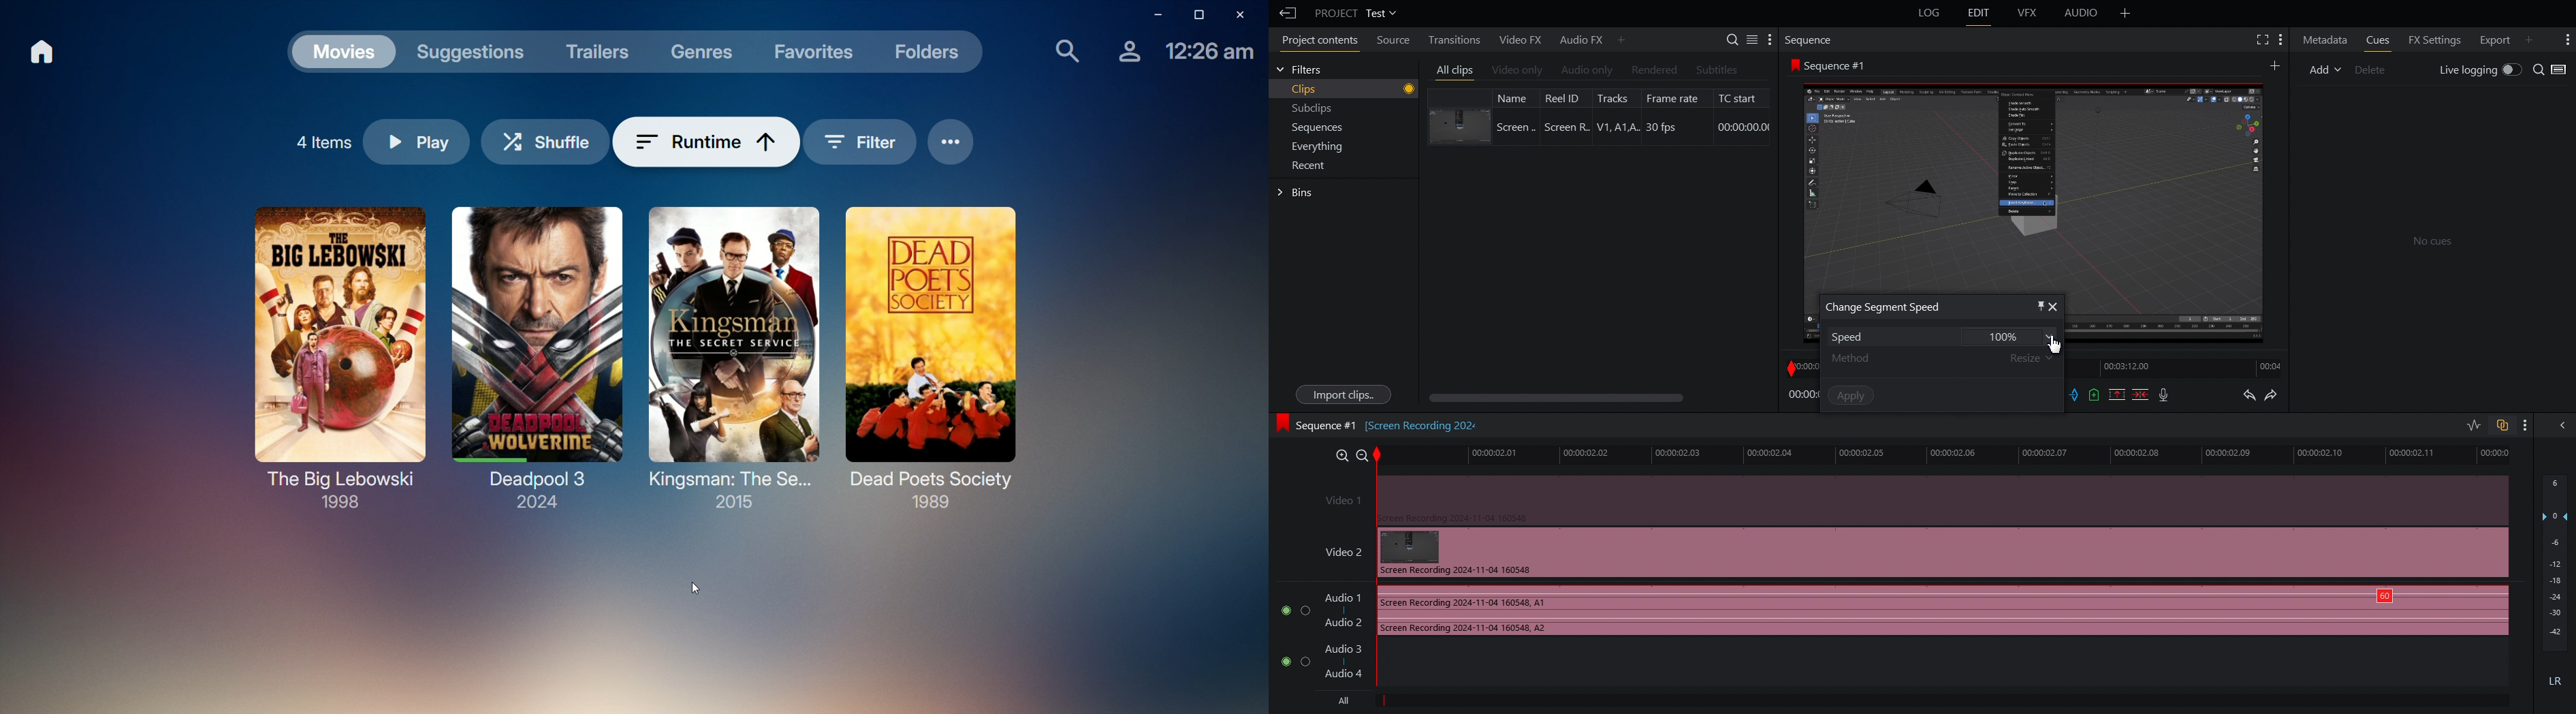 Image resolution: width=2576 pixels, height=728 pixels. Describe the element at coordinates (930, 357) in the screenshot. I see `The Big Lebowski ` at that location.